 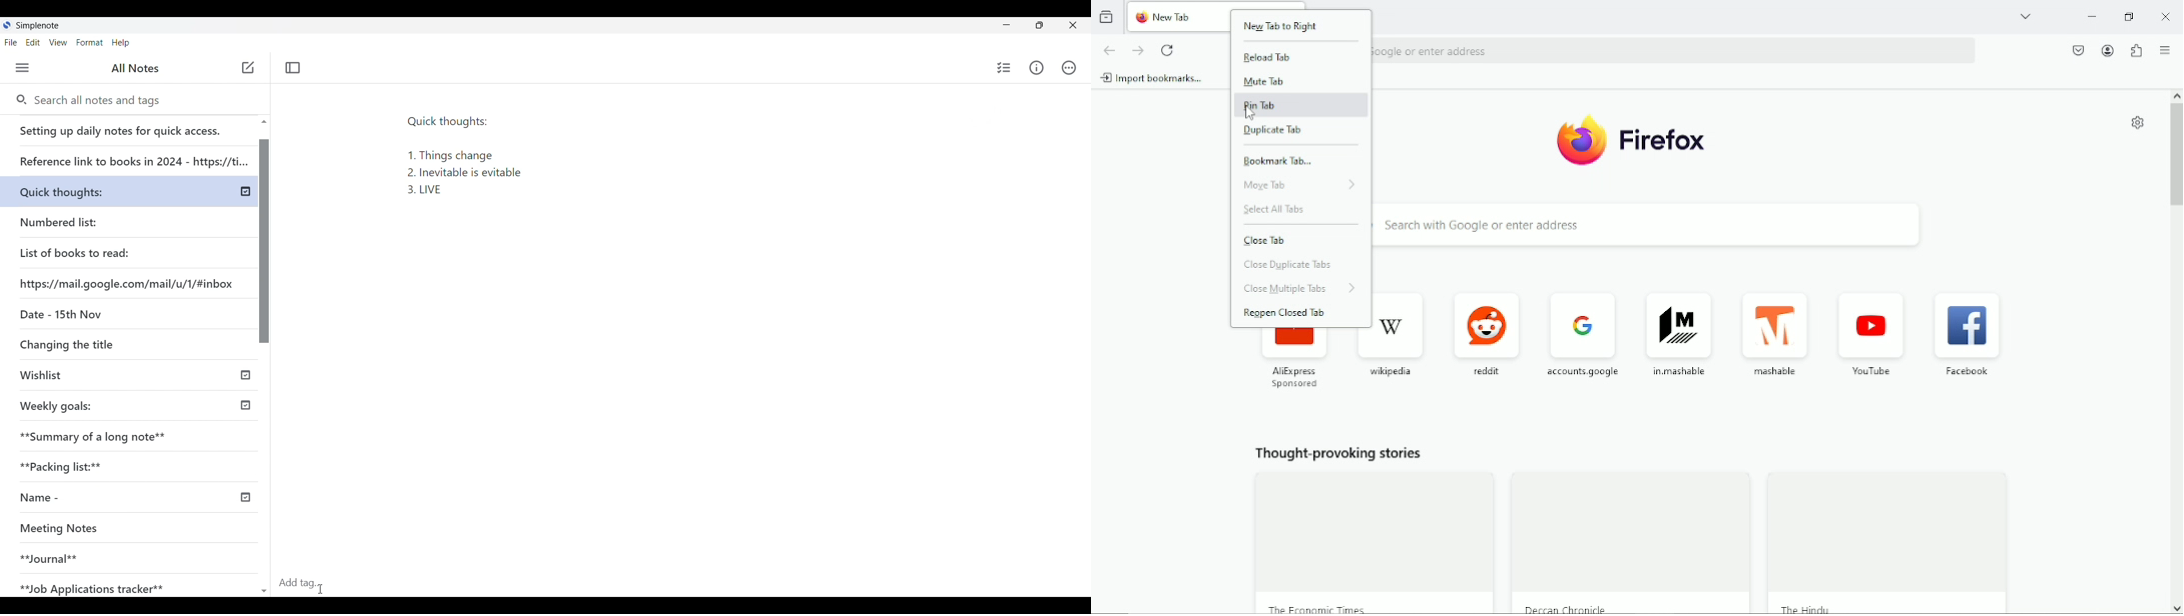 What do you see at coordinates (58, 43) in the screenshot?
I see `View menu` at bounding box center [58, 43].